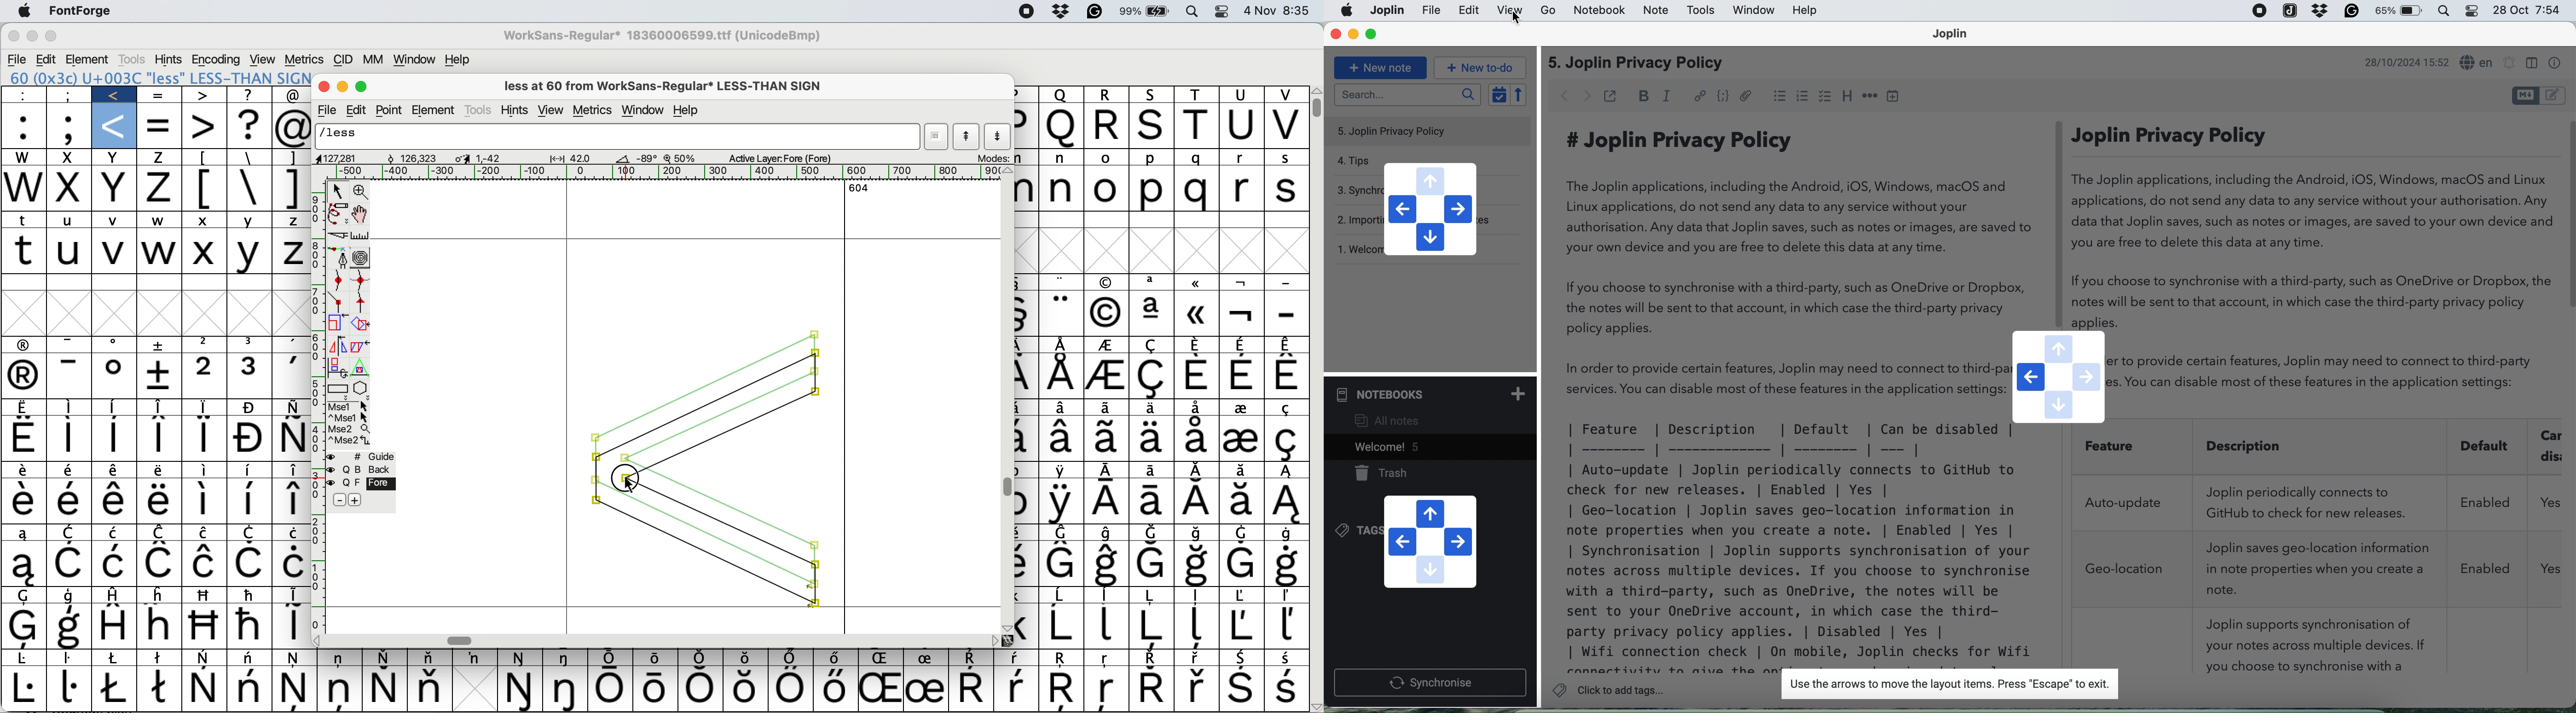  Describe the element at coordinates (291, 595) in the screenshot. I see `symbol` at that location.